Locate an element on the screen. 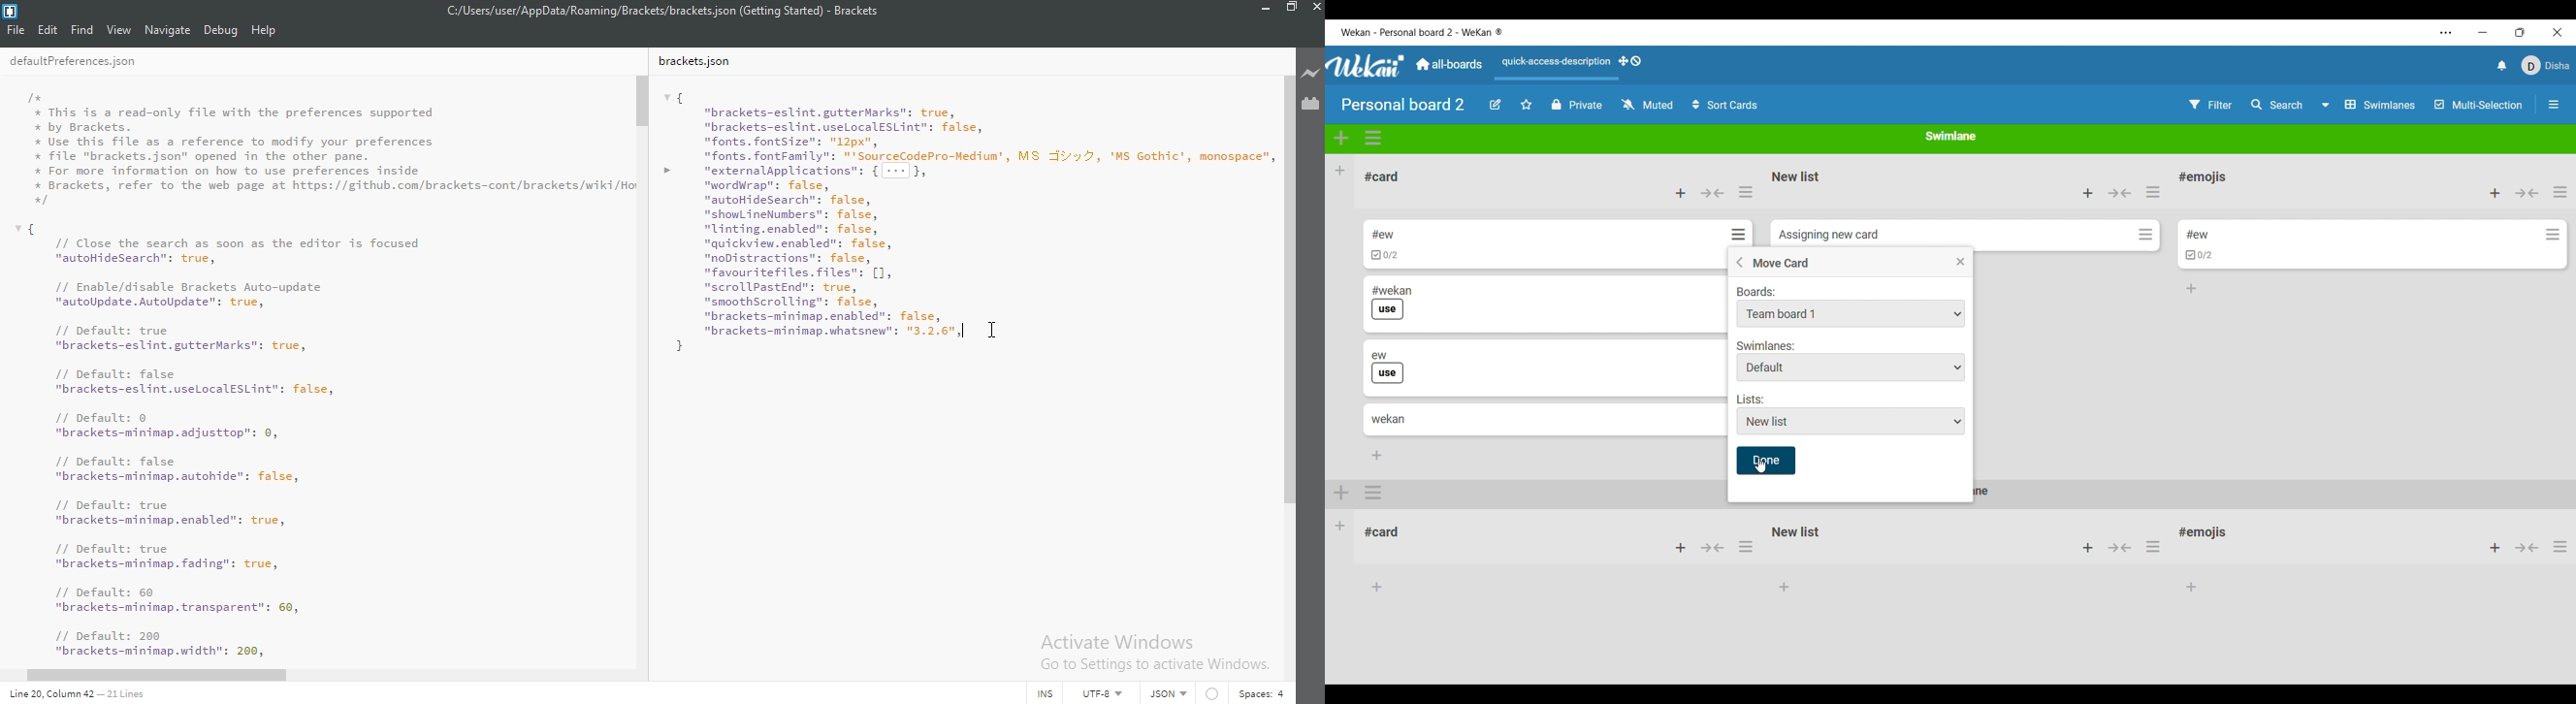  Quick access description is located at coordinates (1553, 67).